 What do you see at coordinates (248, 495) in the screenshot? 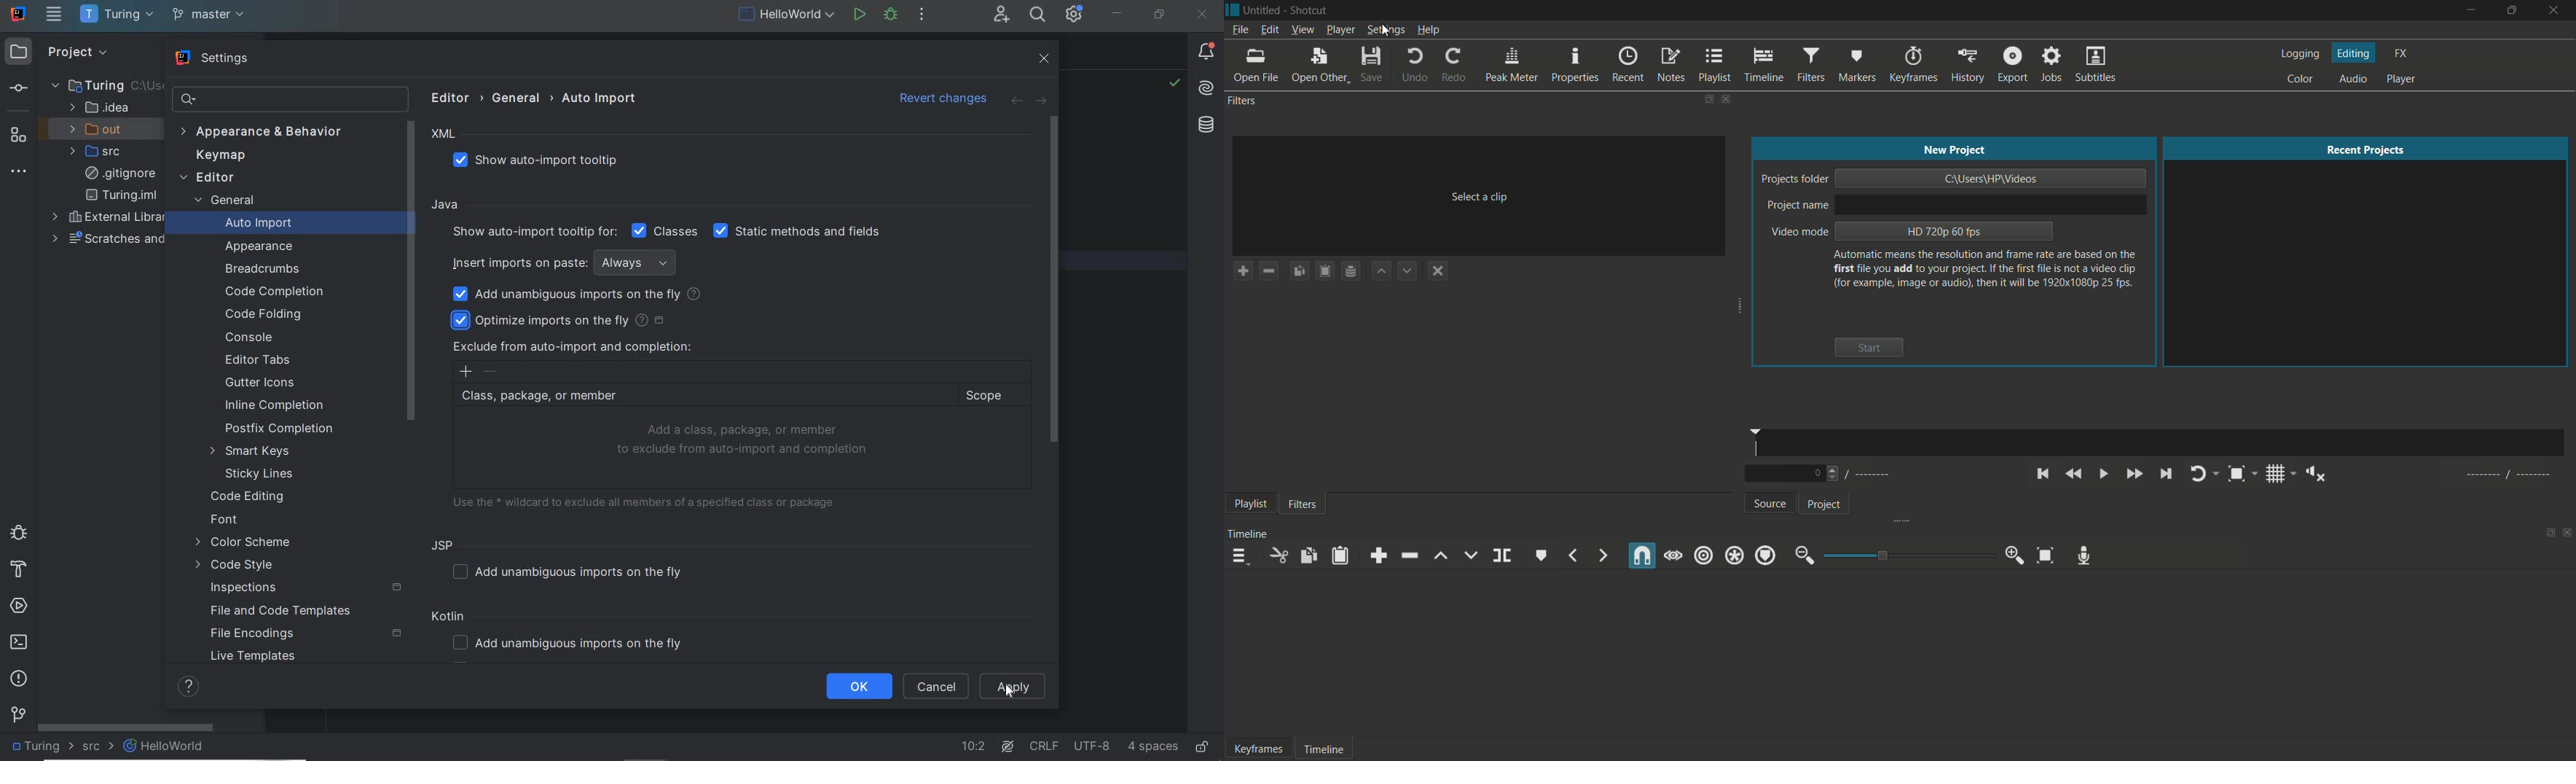
I see `CODE EDITING` at bounding box center [248, 495].